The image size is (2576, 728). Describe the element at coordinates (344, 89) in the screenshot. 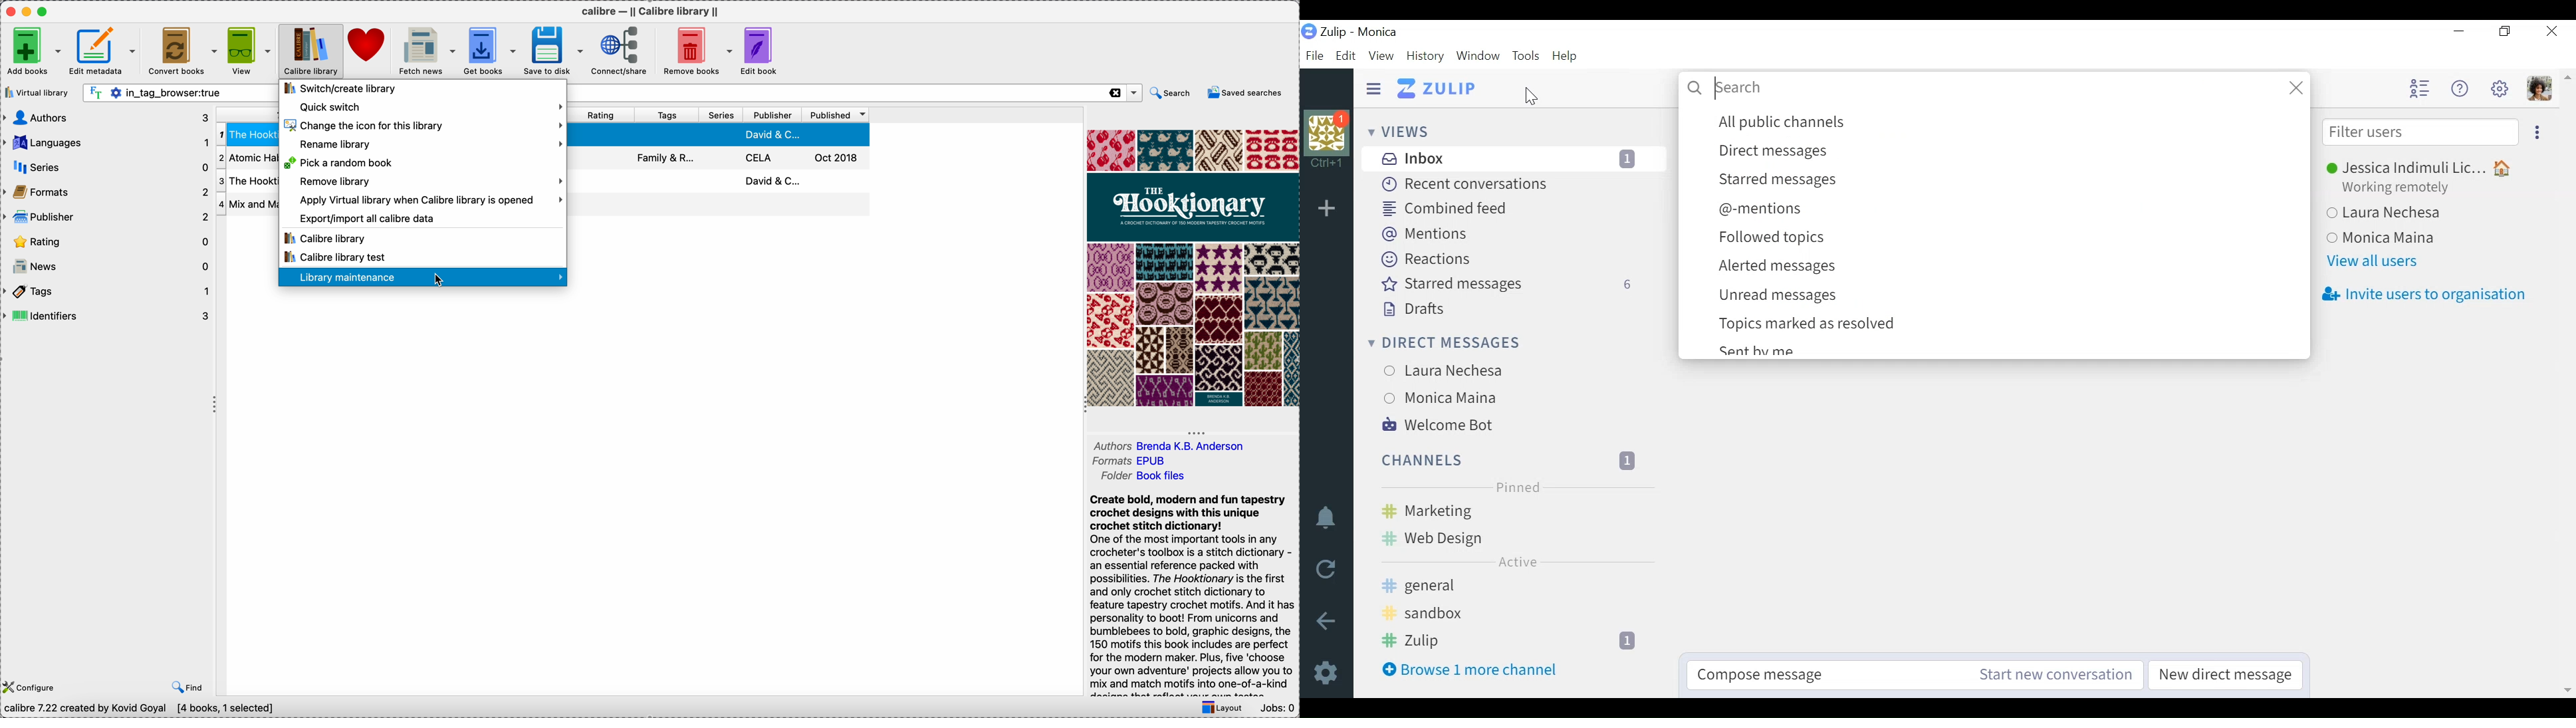

I see `switch/create library` at that location.